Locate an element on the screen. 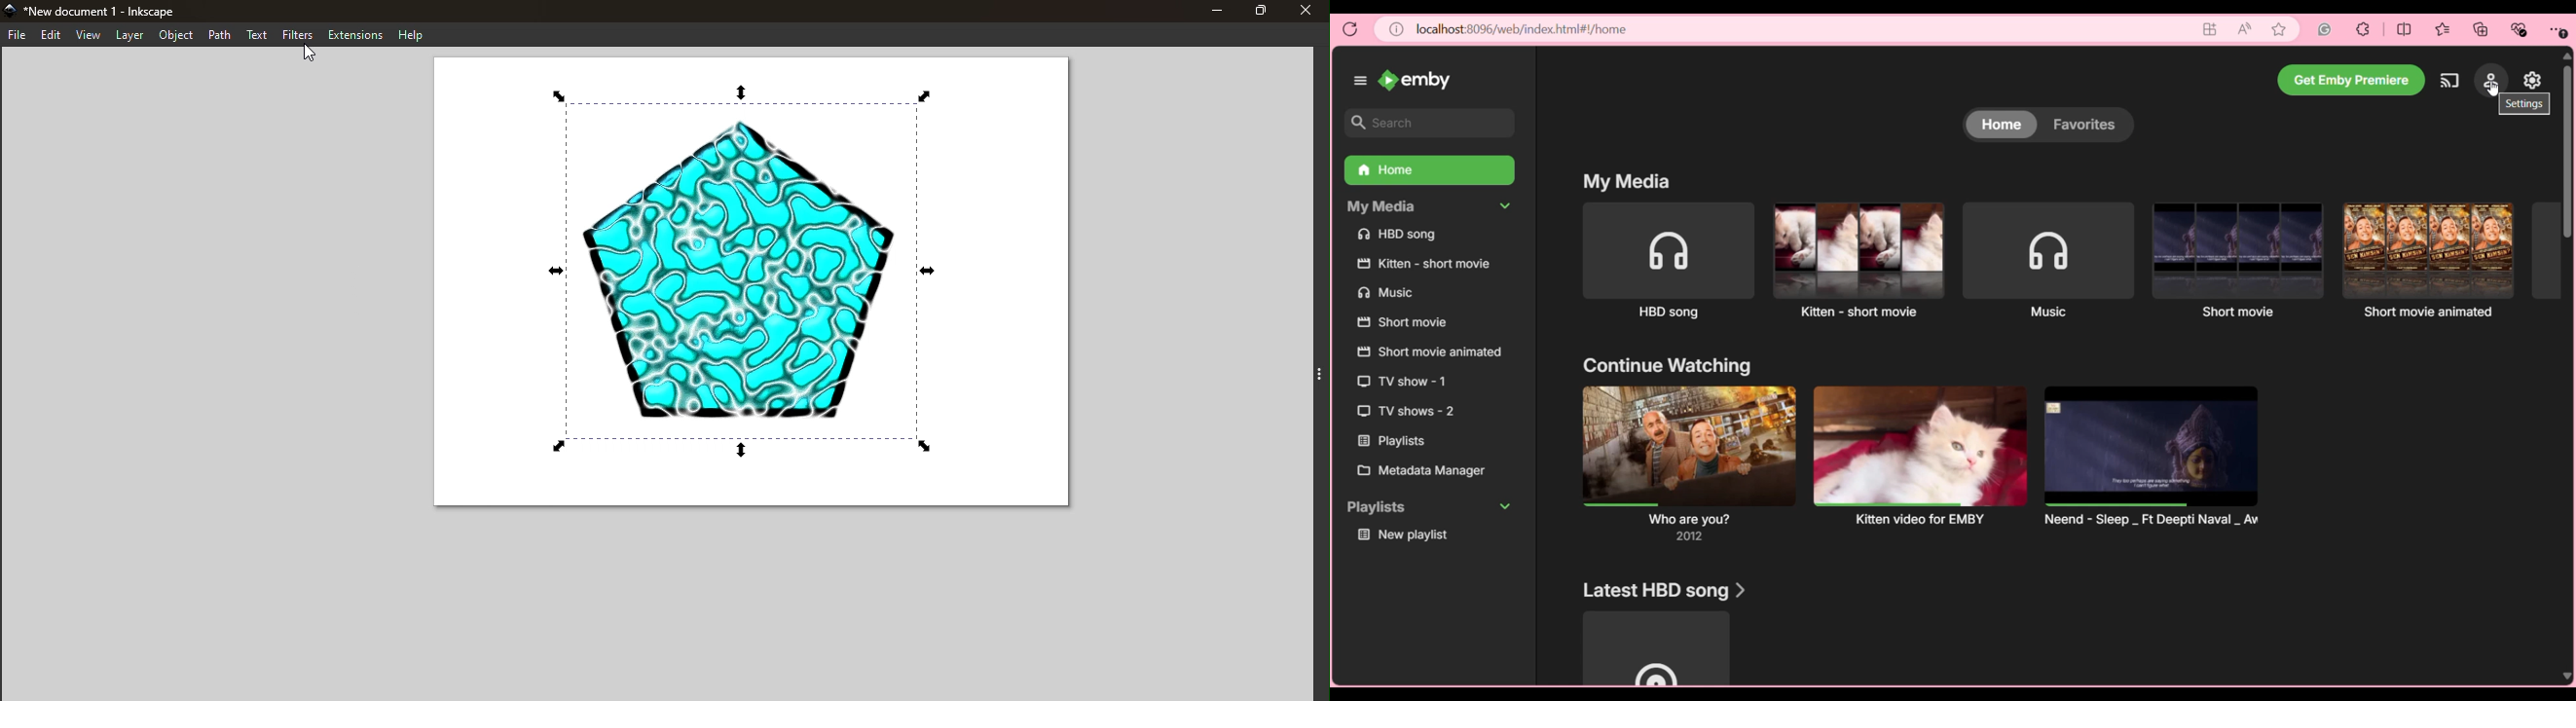  Minimize is located at coordinates (1215, 10).